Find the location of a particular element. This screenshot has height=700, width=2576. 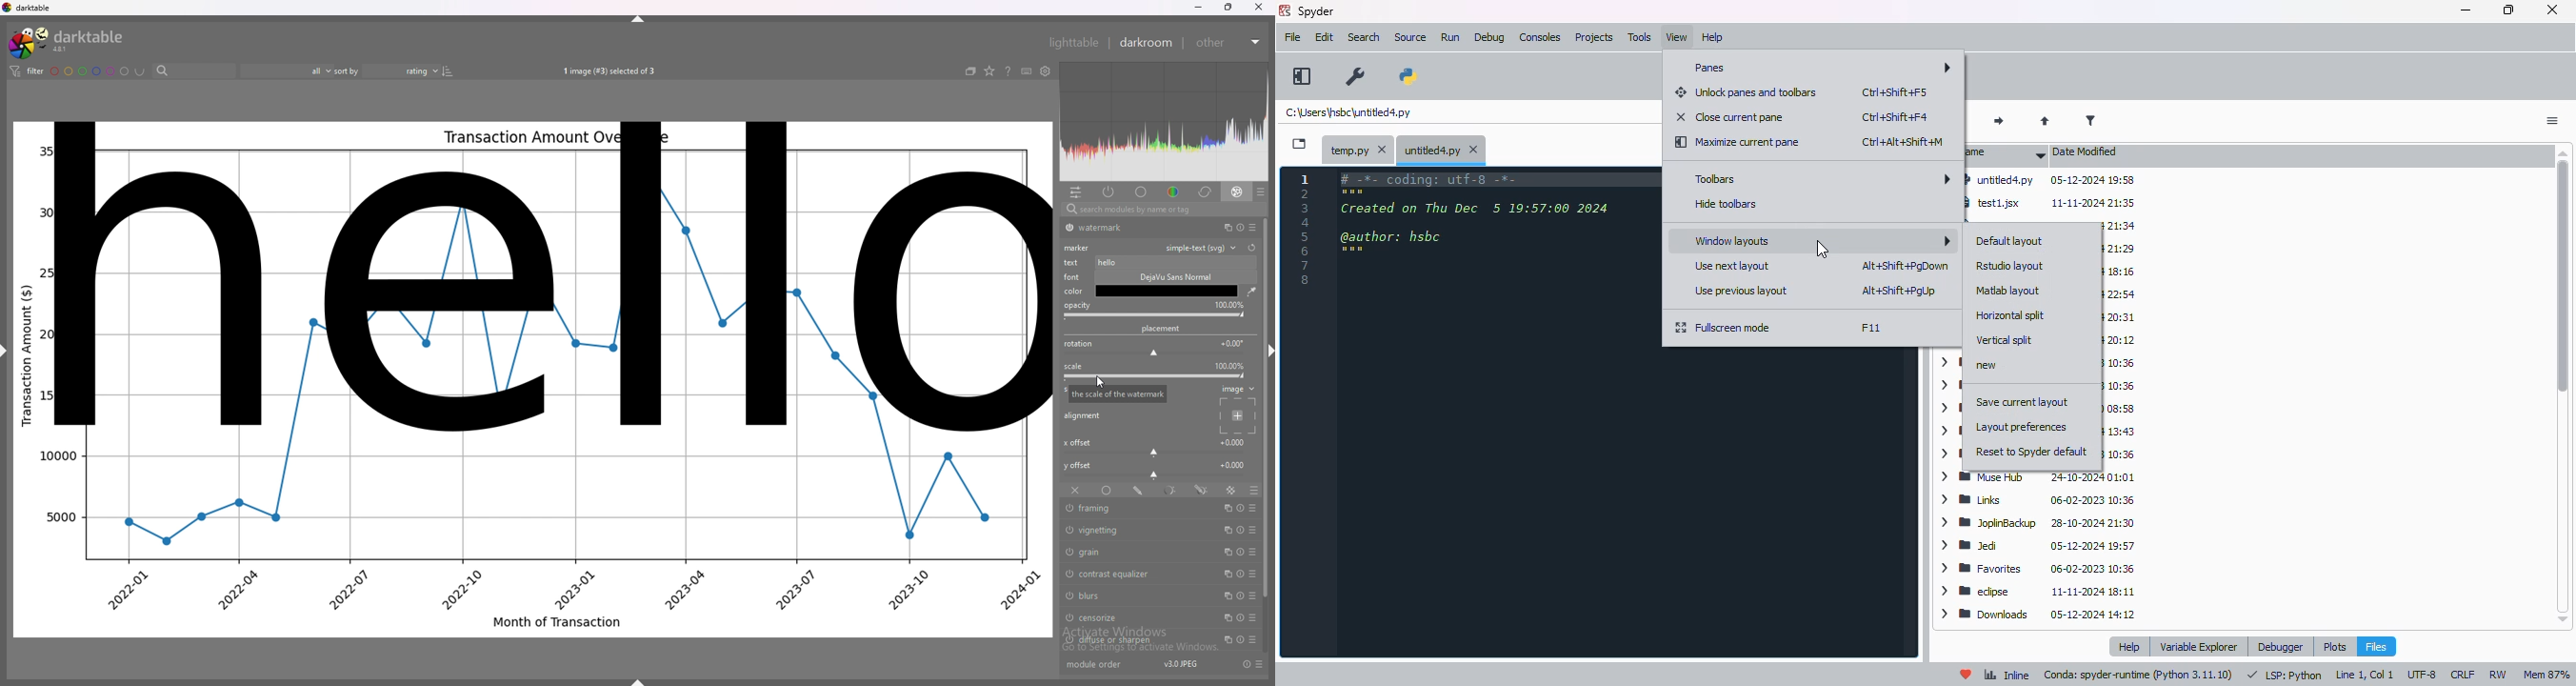

help is located at coordinates (2132, 646).